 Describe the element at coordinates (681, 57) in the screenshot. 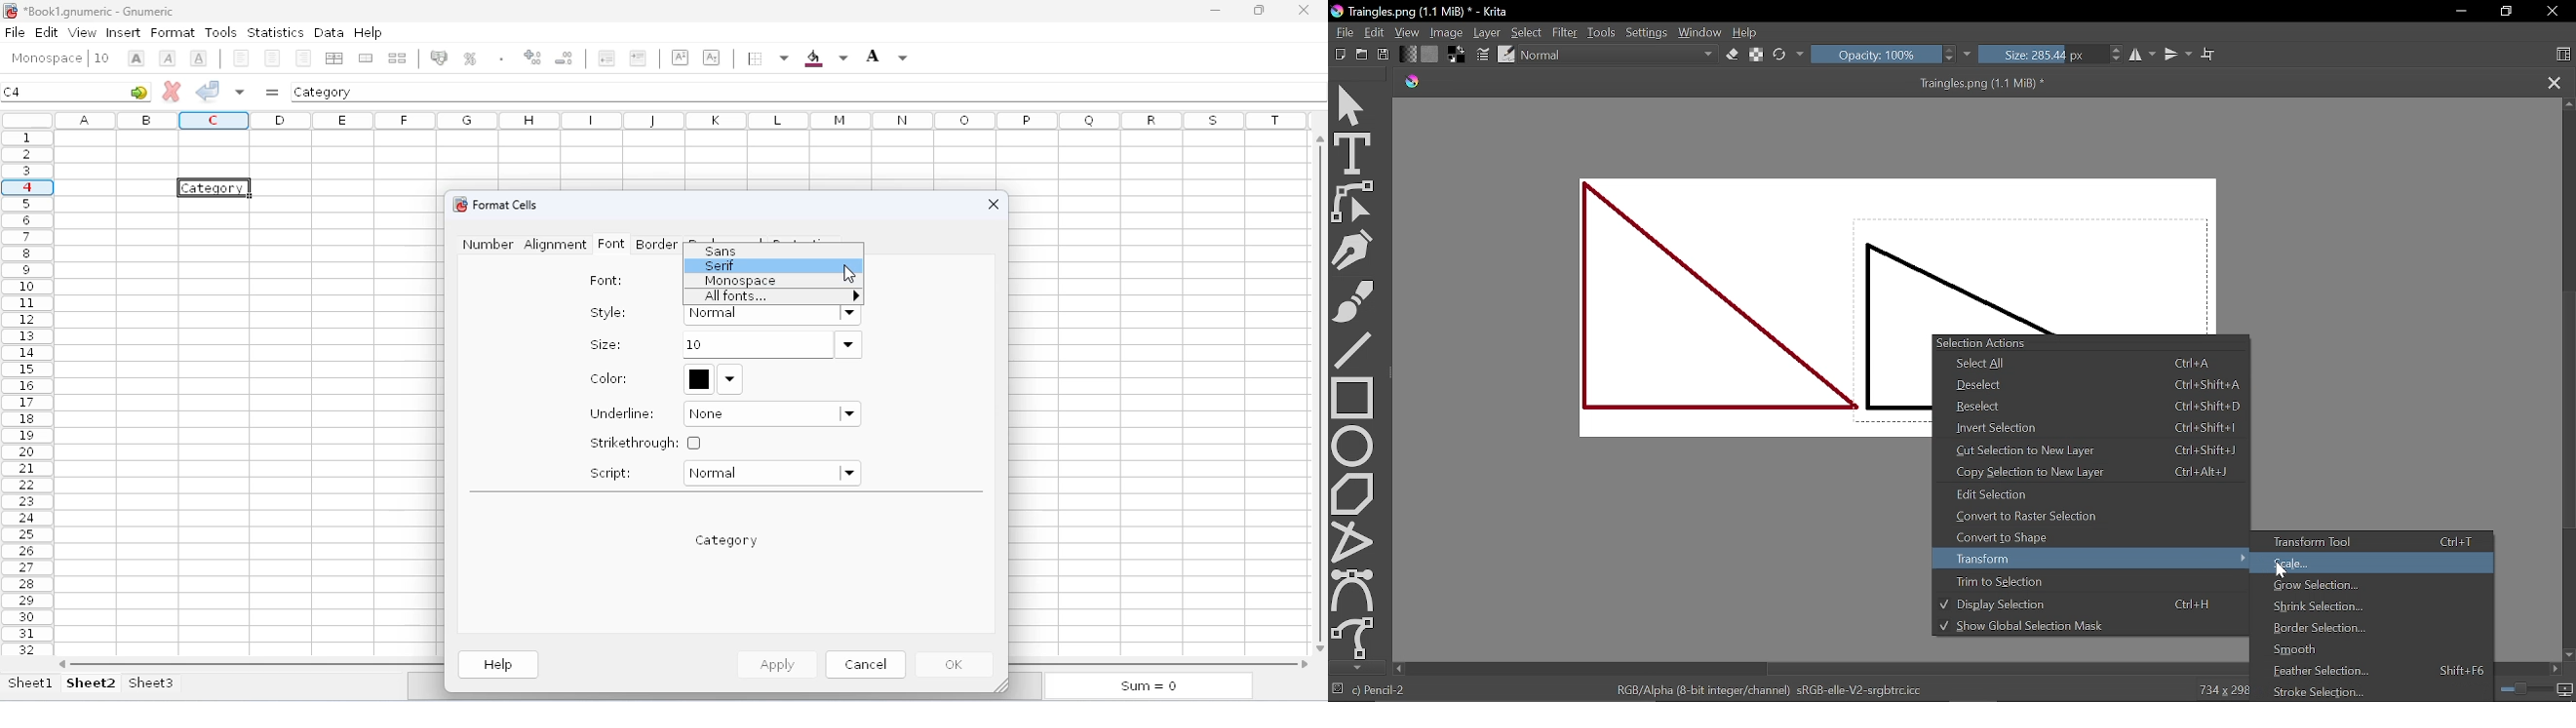

I see `superscript` at that location.